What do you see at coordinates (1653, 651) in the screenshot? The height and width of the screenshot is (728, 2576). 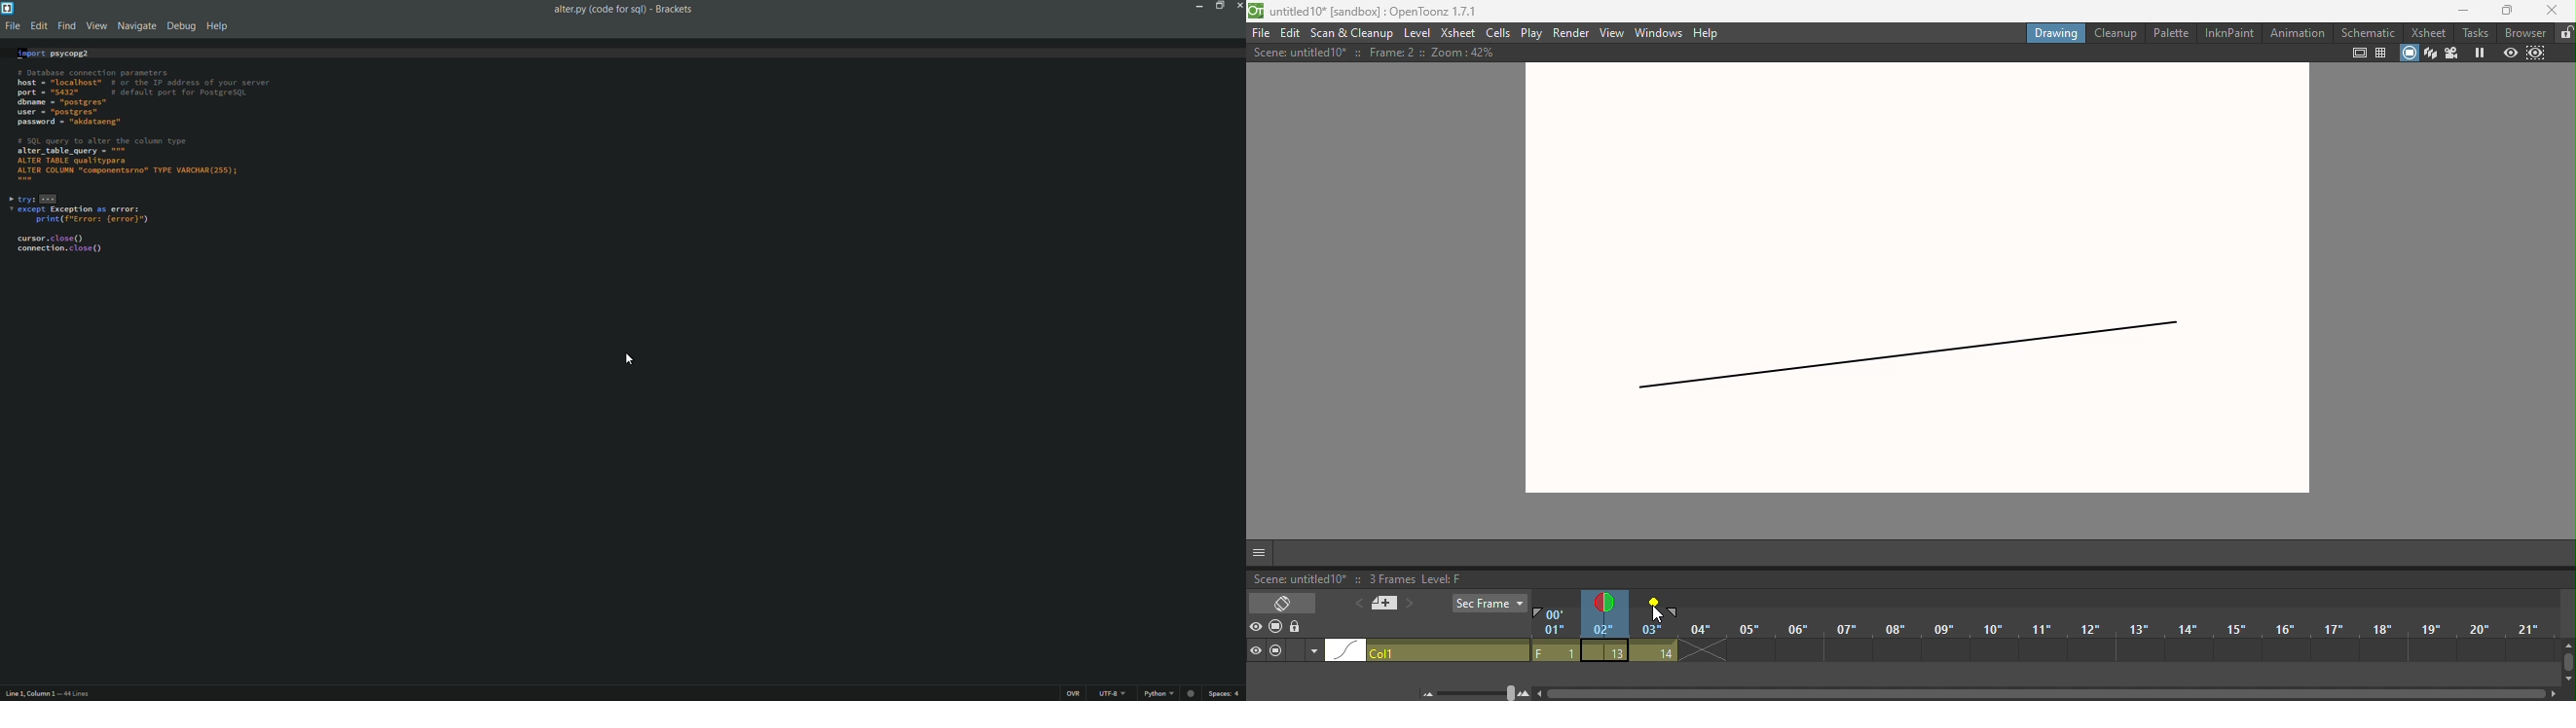 I see `14` at bounding box center [1653, 651].